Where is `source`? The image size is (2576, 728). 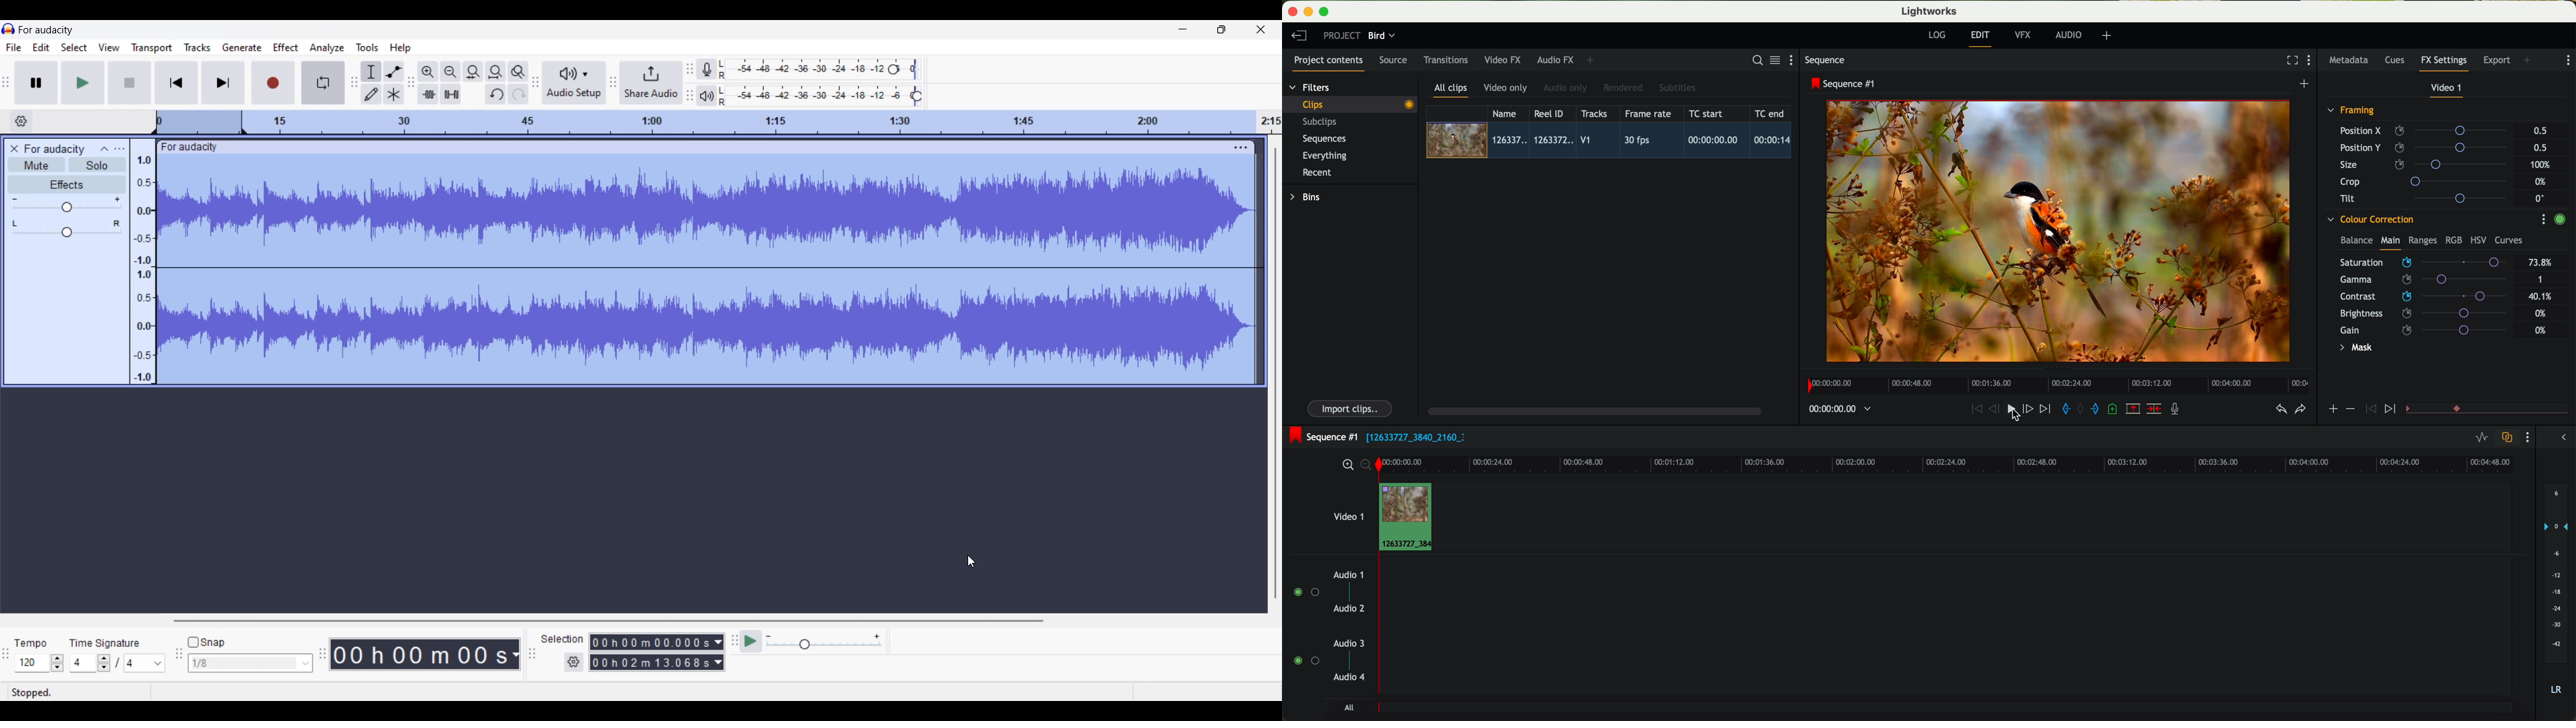
source is located at coordinates (1393, 61).